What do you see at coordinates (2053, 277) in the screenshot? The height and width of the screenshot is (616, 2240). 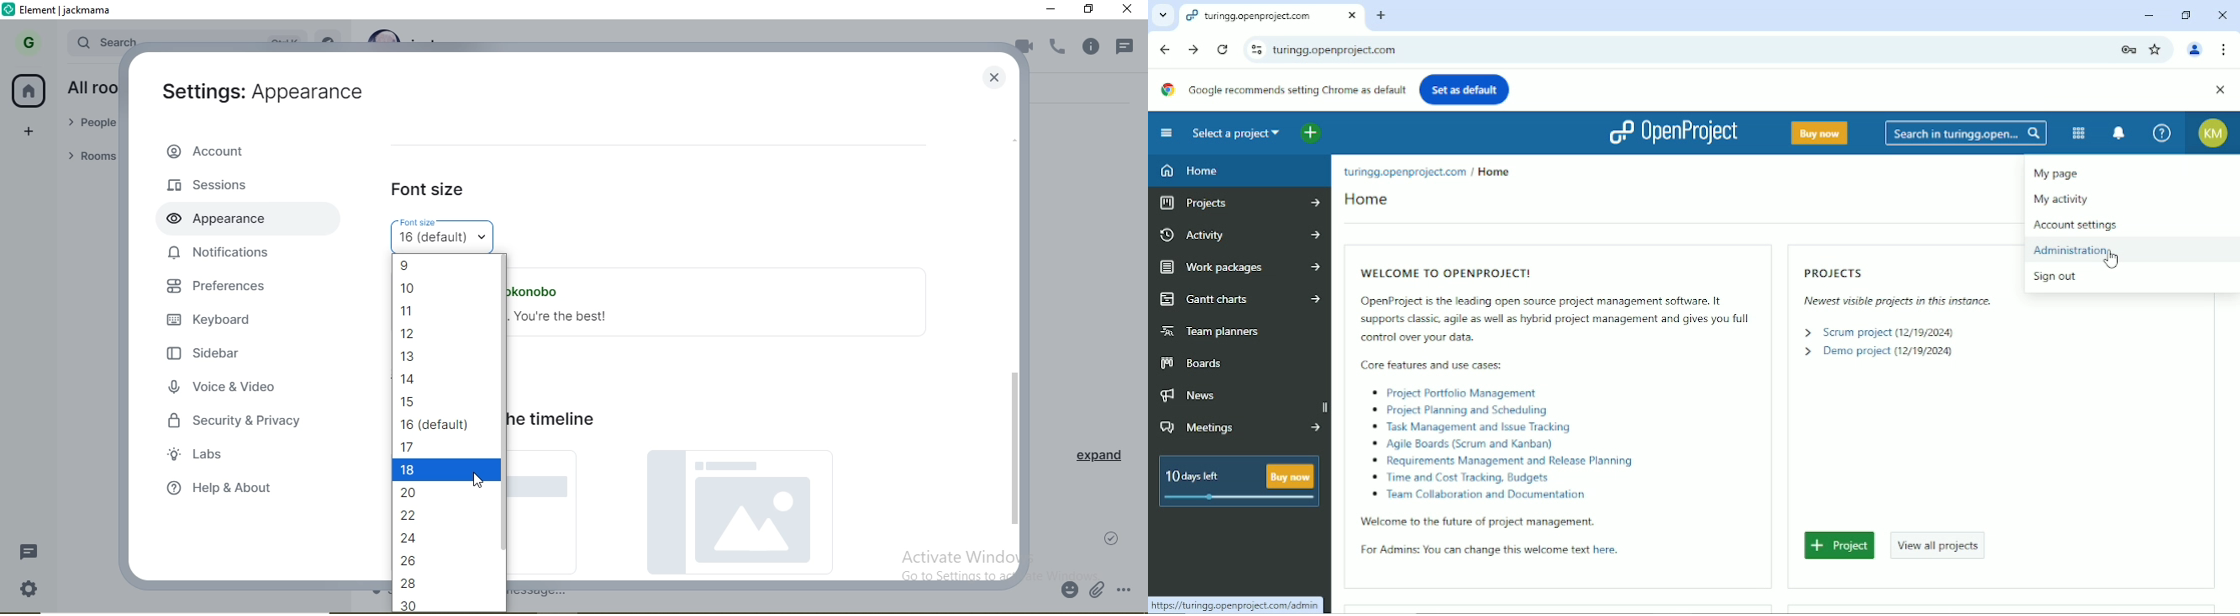 I see `Sign out` at bounding box center [2053, 277].